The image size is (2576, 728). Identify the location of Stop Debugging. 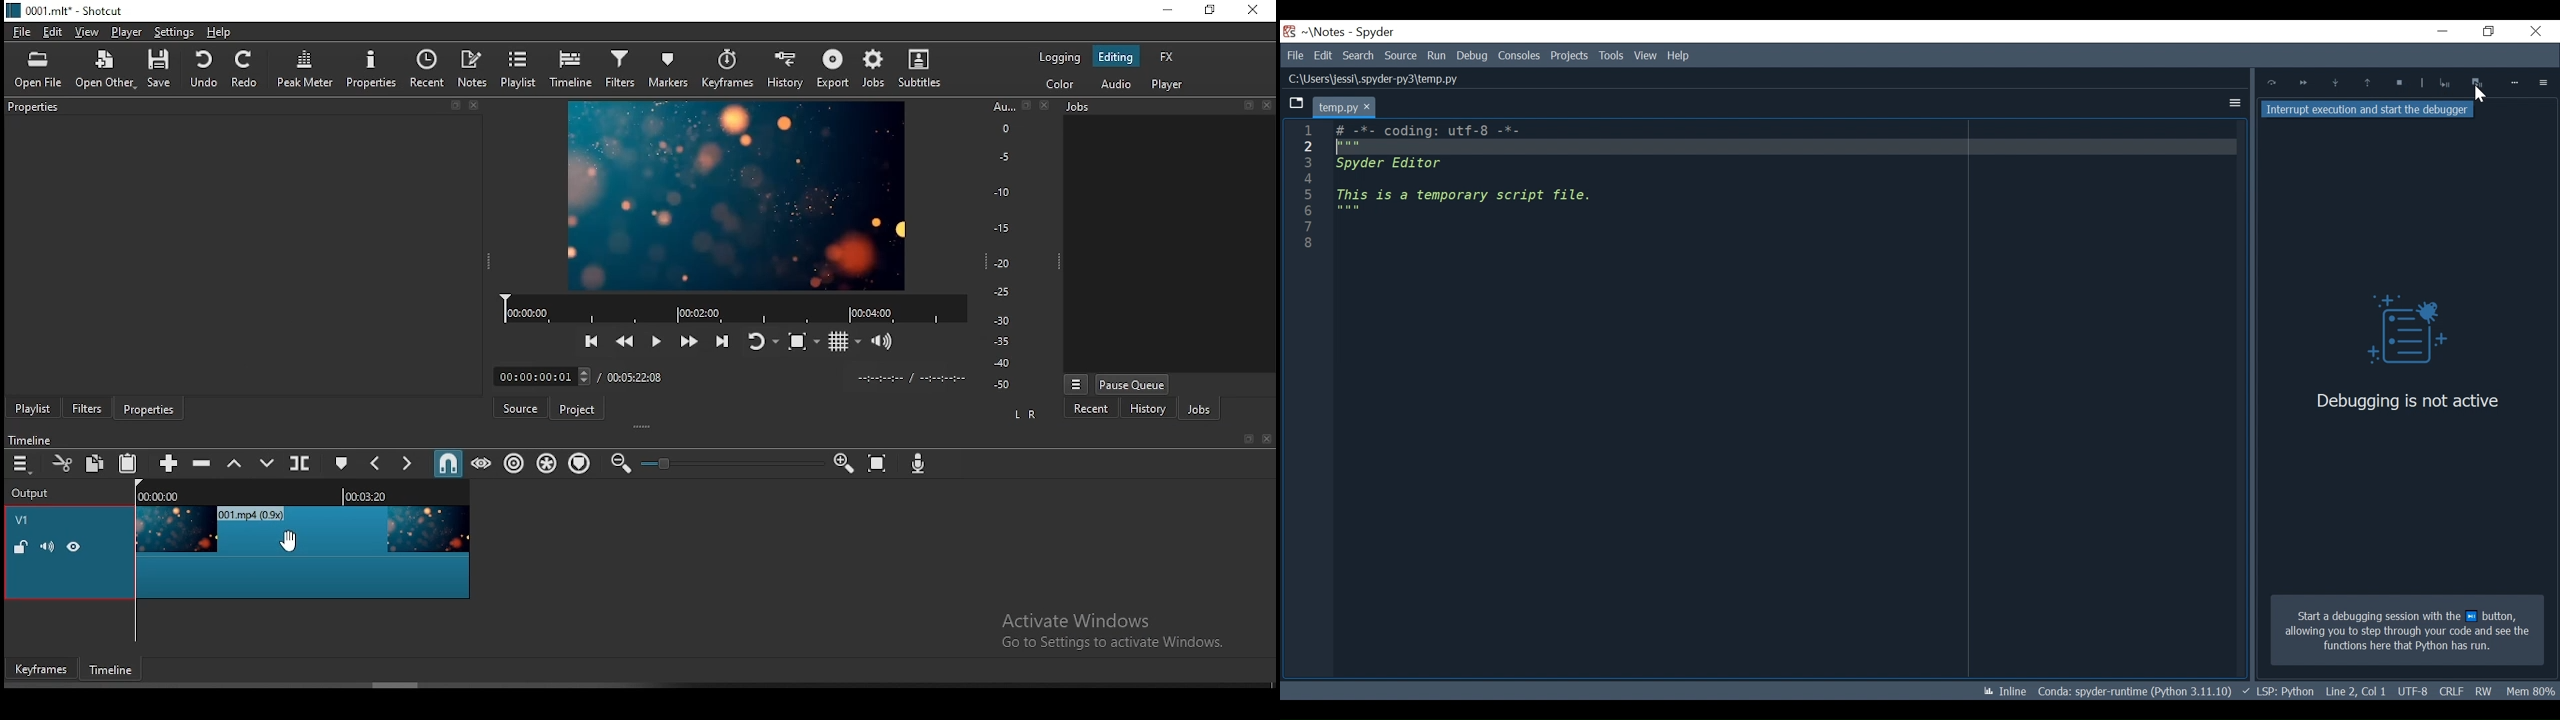
(2401, 83).